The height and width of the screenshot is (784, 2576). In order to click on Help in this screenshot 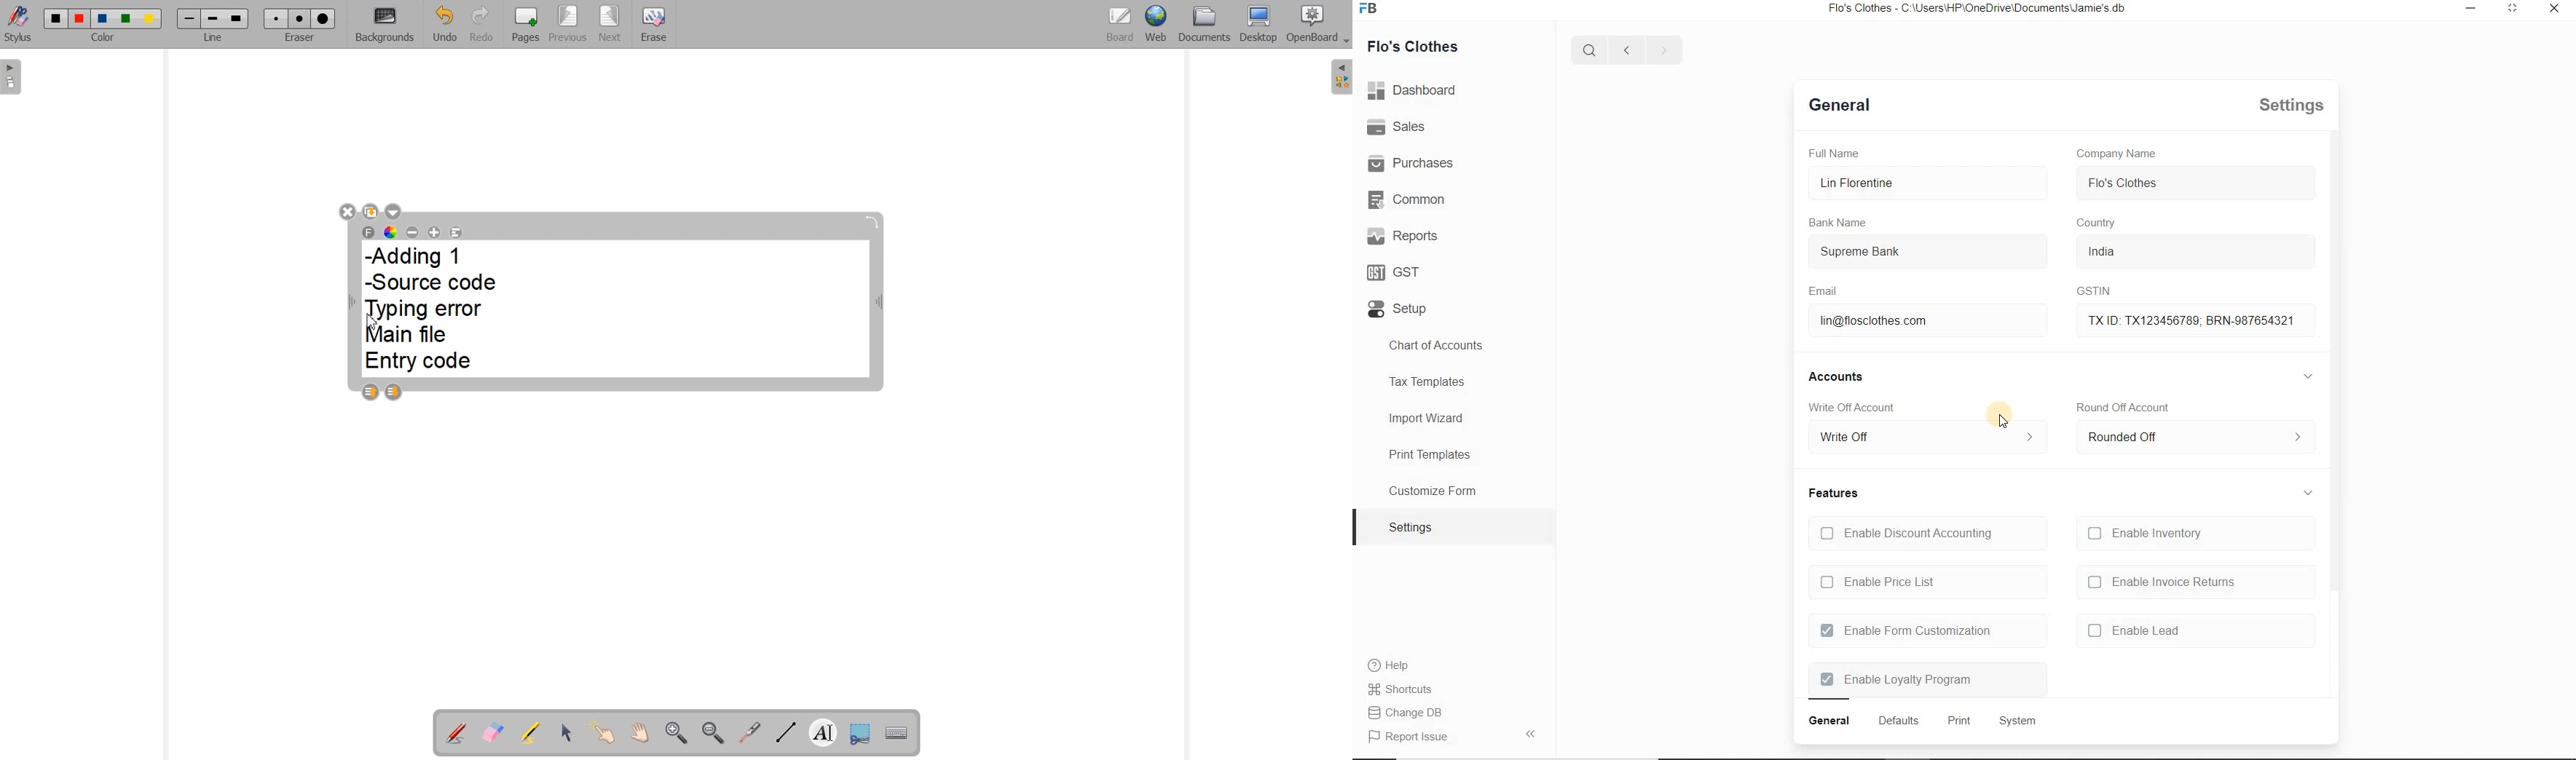, I will do `click(1388, 665)`.